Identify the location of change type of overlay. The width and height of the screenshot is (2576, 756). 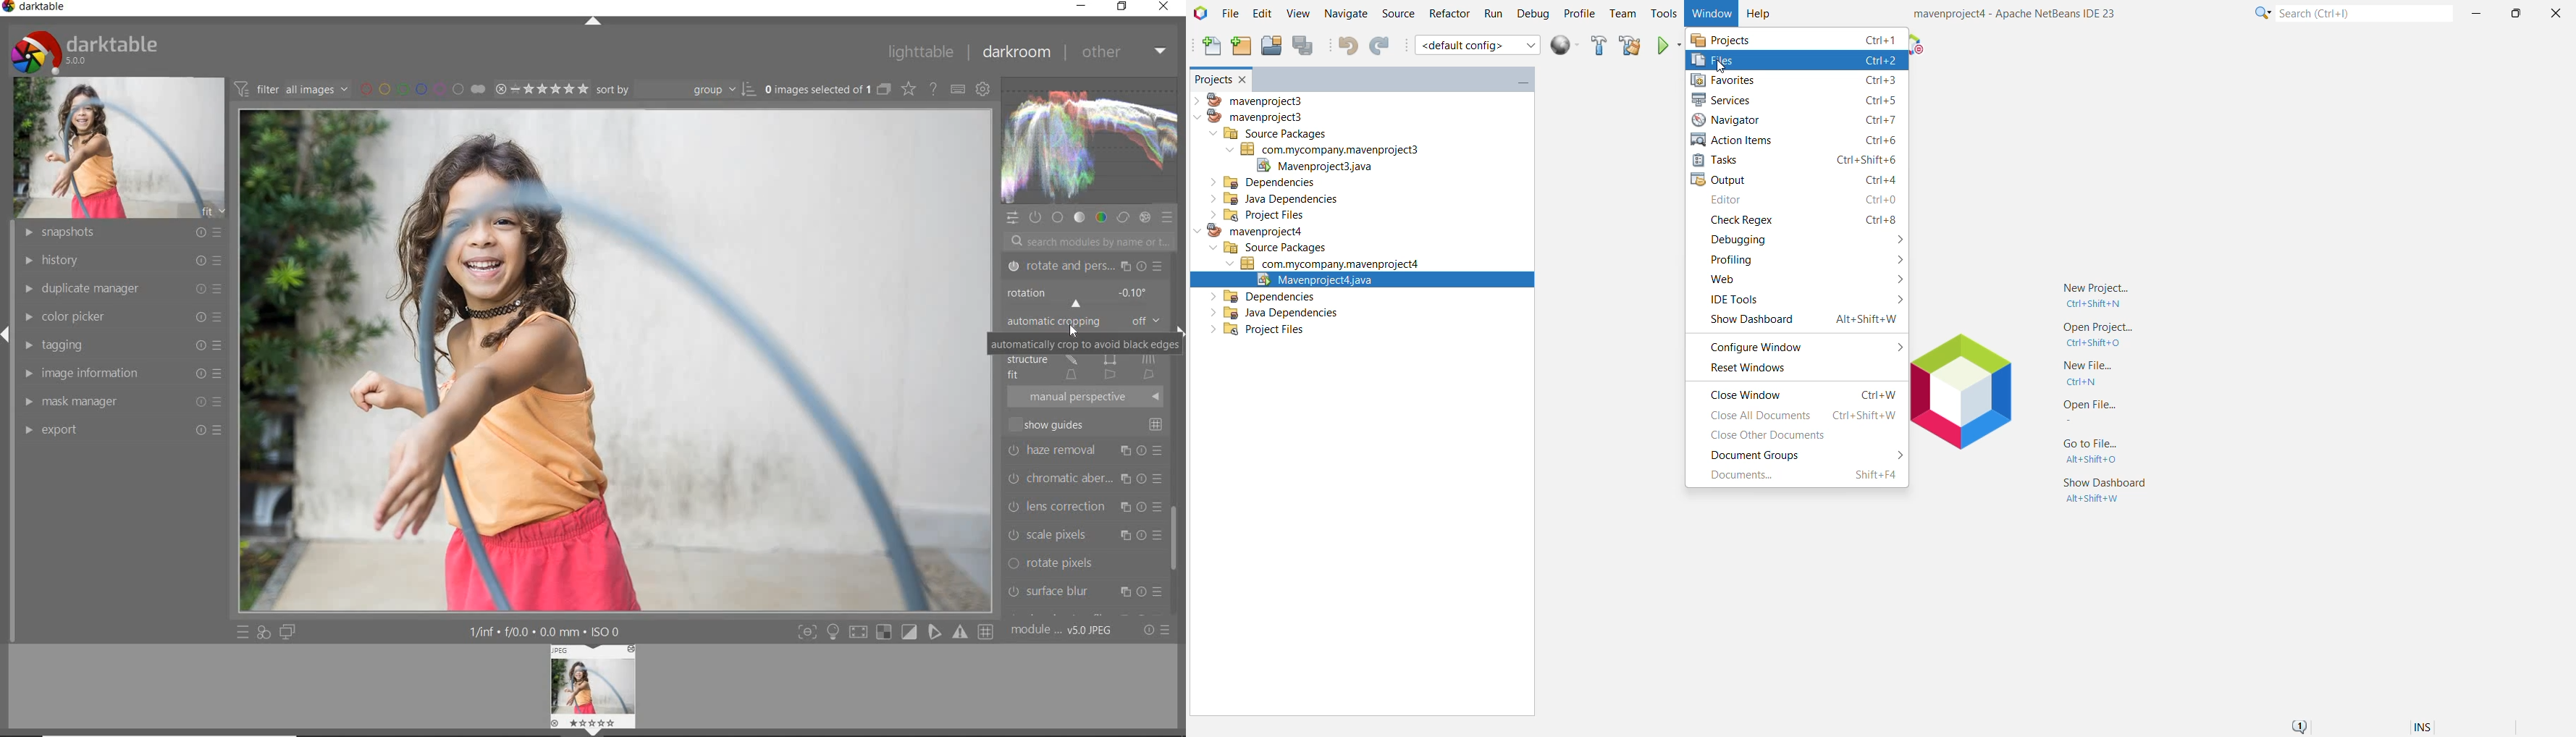
(910, 90).